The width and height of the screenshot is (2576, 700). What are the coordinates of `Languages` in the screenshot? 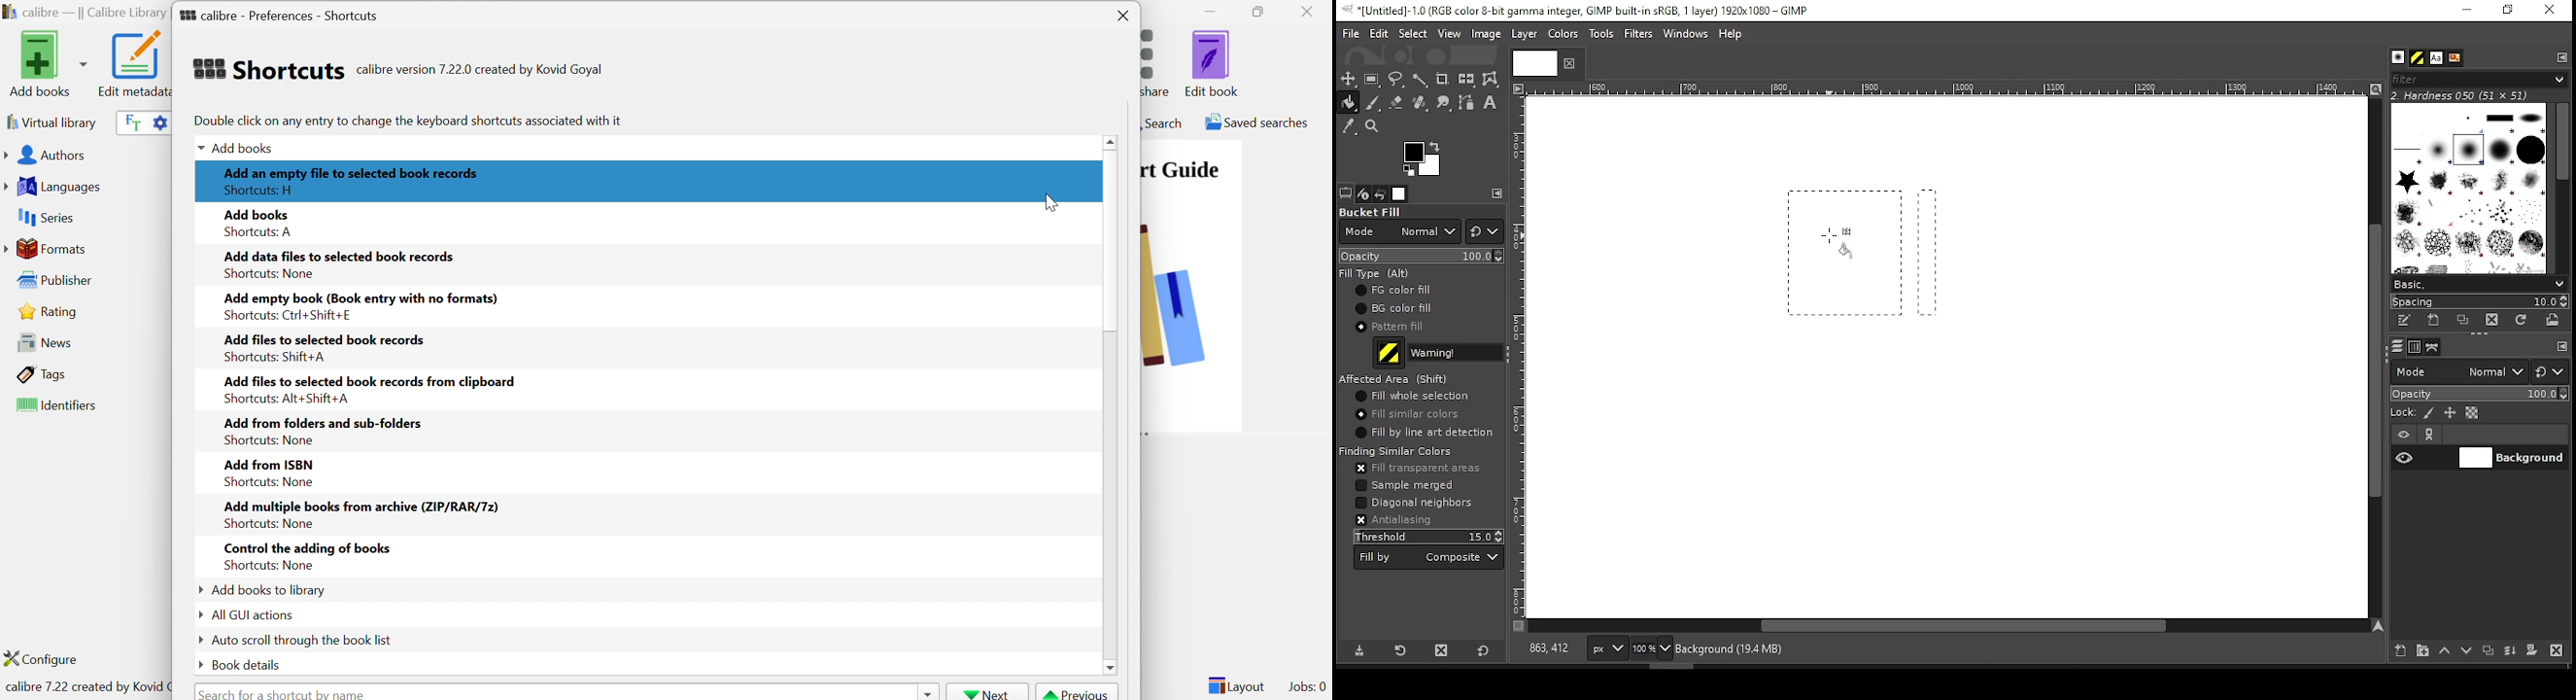 It's located at (55, 187).